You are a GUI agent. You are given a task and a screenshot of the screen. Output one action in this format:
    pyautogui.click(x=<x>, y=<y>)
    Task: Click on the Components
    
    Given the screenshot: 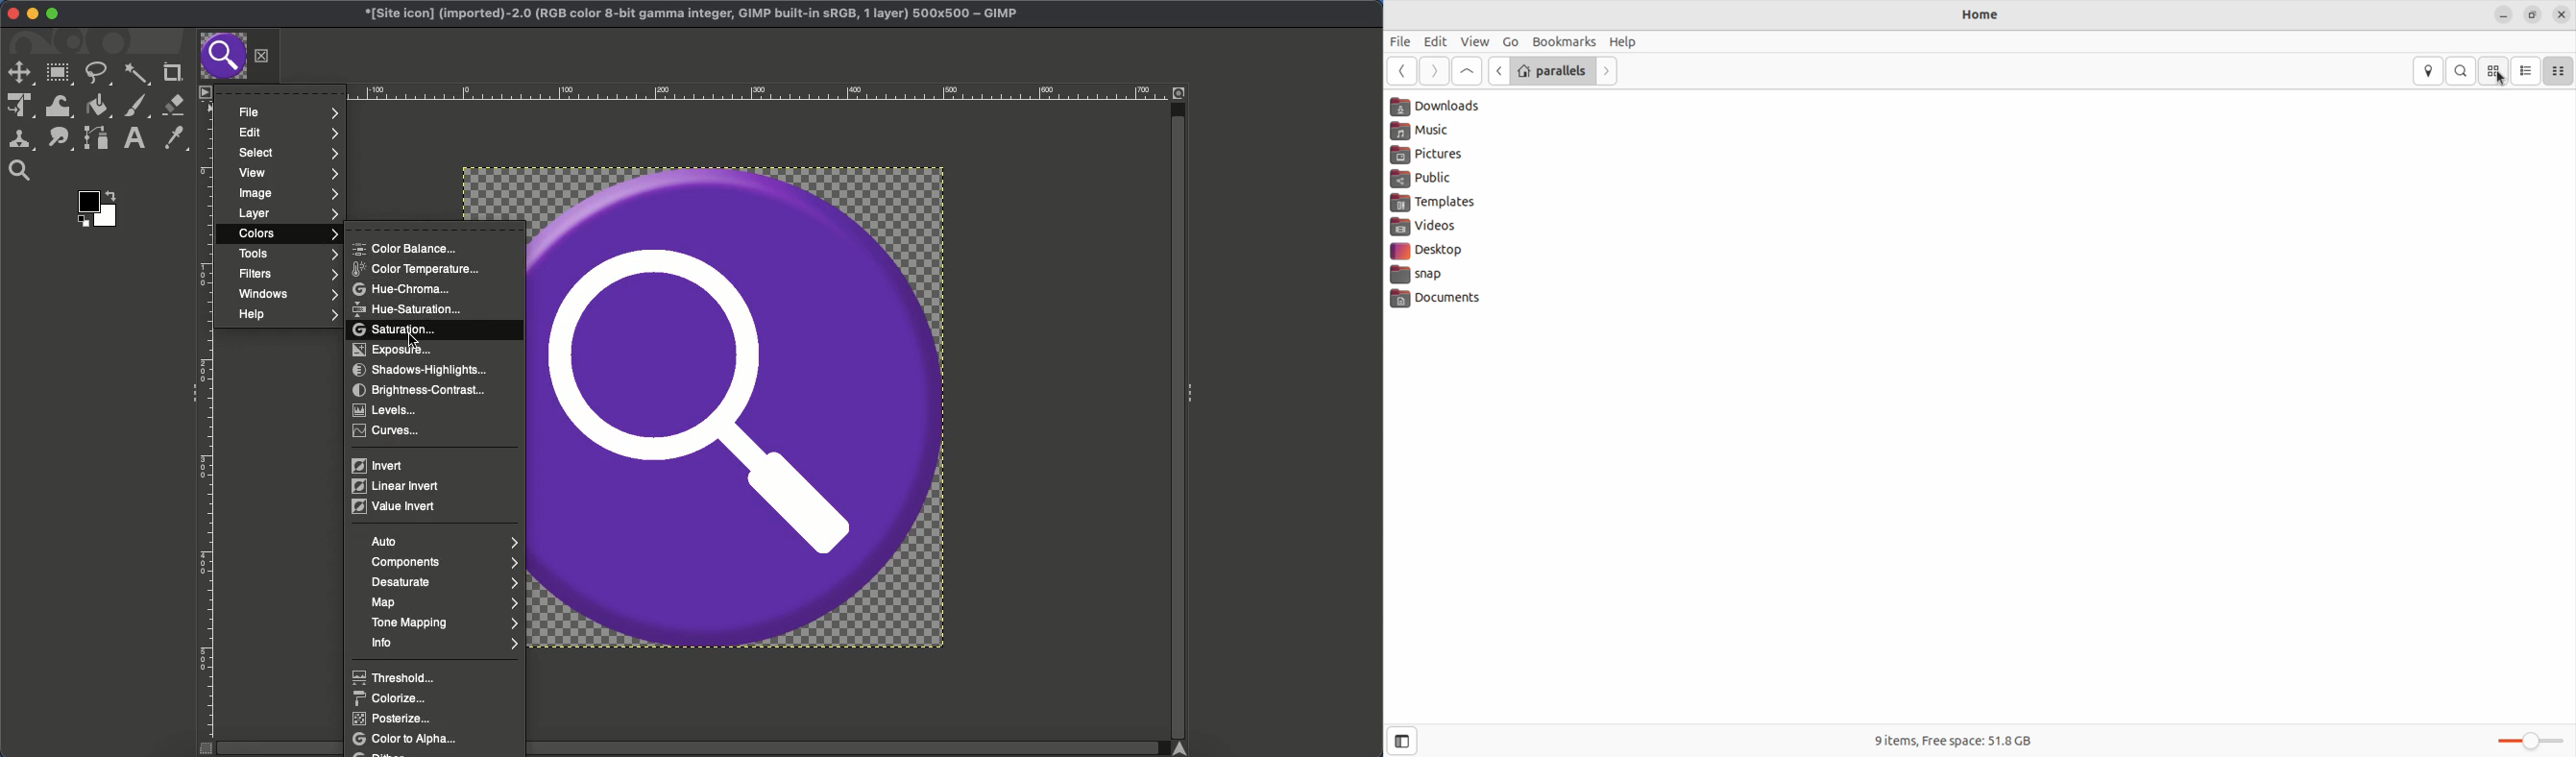 What is the action you would take?
    pyautogui.click(x=442, y=562)
    